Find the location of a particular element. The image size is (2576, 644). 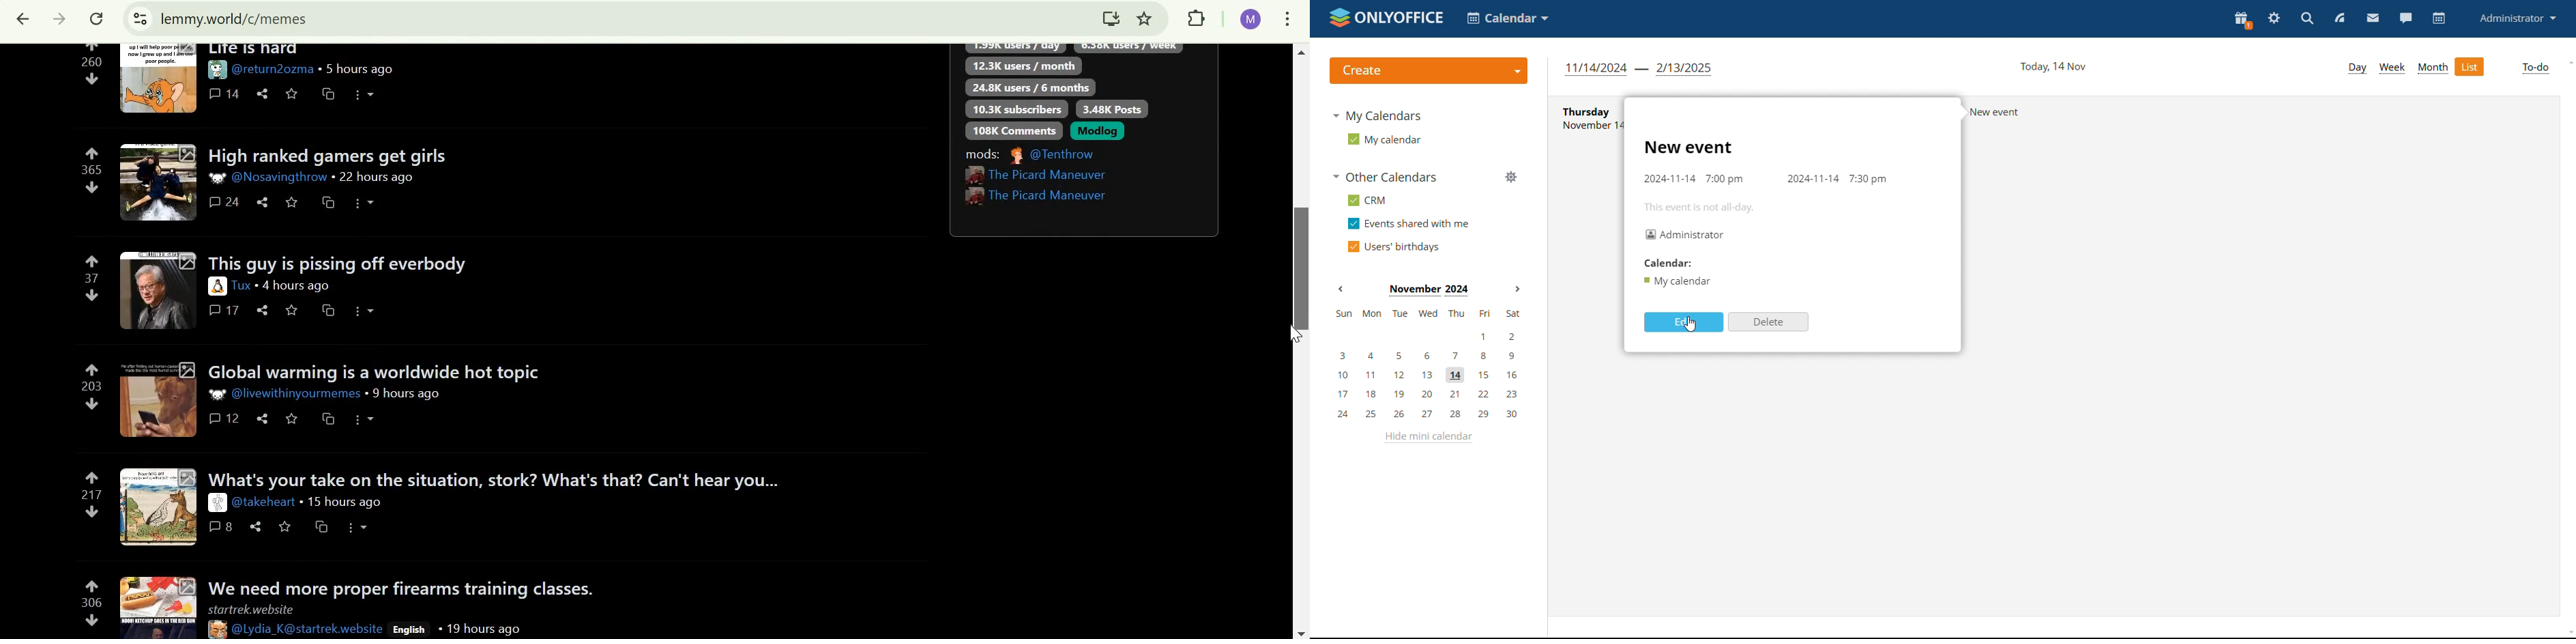

upvote is located at coordinates (93, 477).